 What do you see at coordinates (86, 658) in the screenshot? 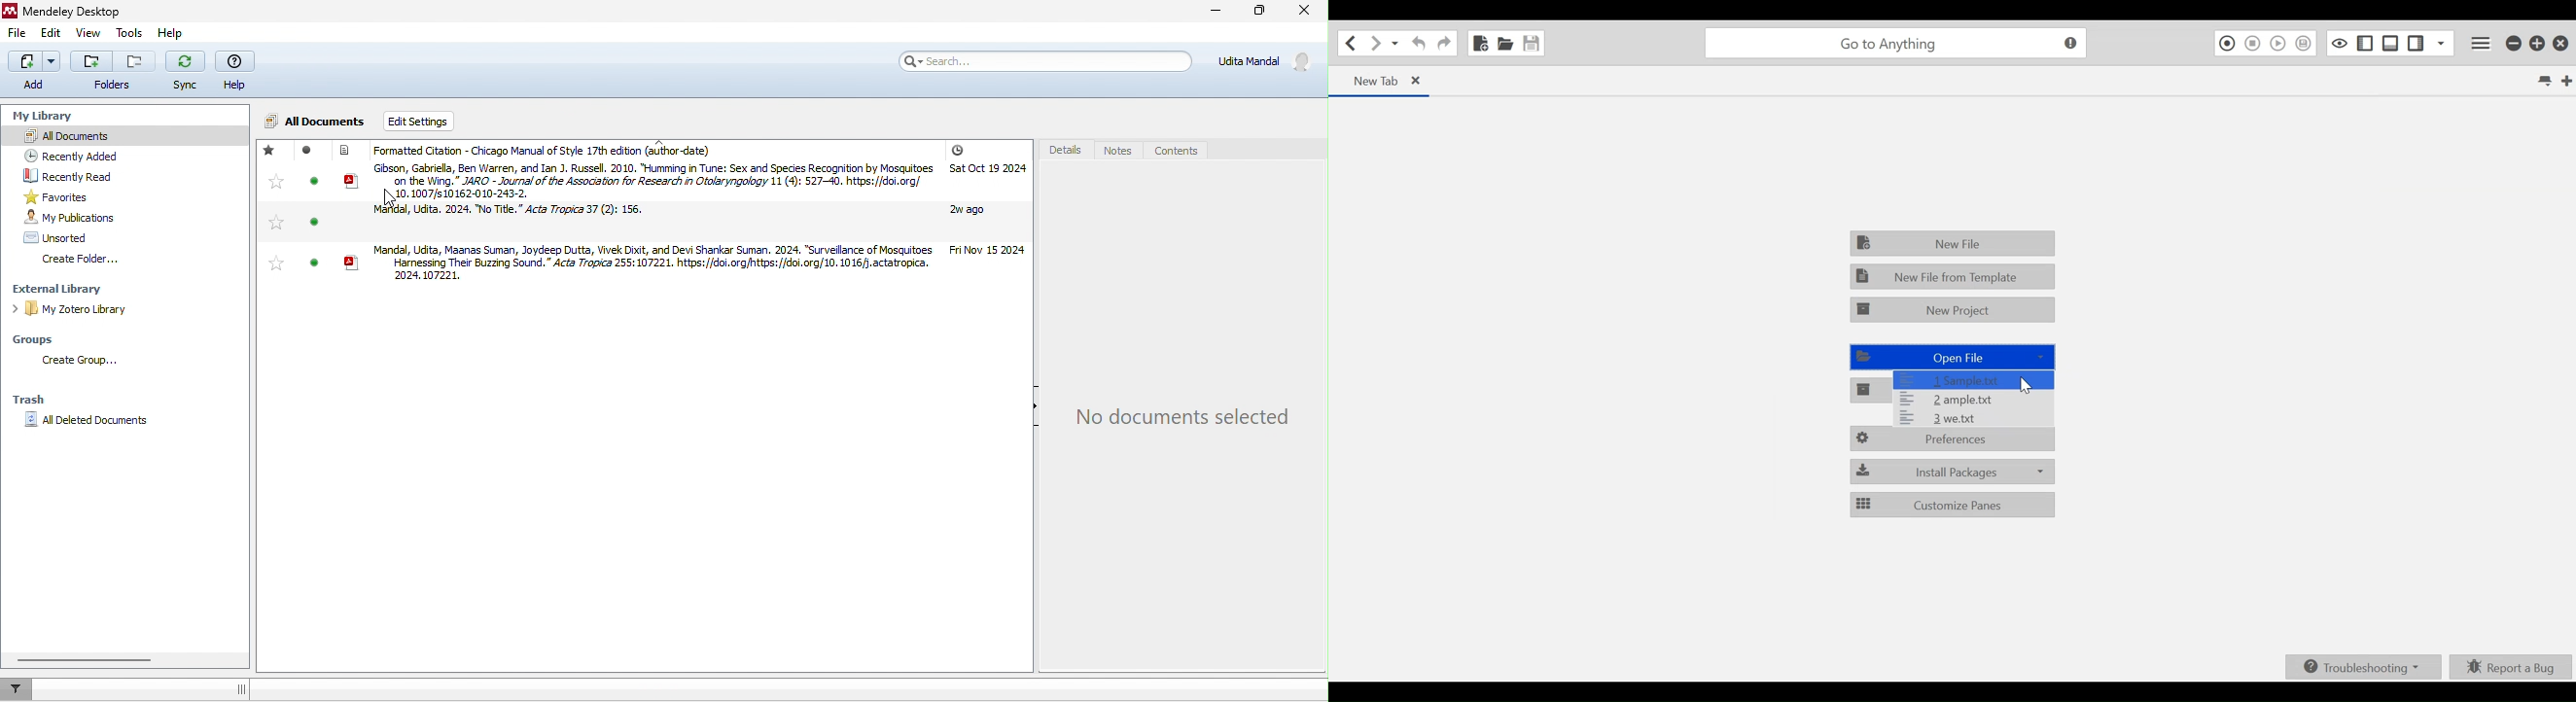
I see `horizontal scroll bar` at bounding box center [86, 658].